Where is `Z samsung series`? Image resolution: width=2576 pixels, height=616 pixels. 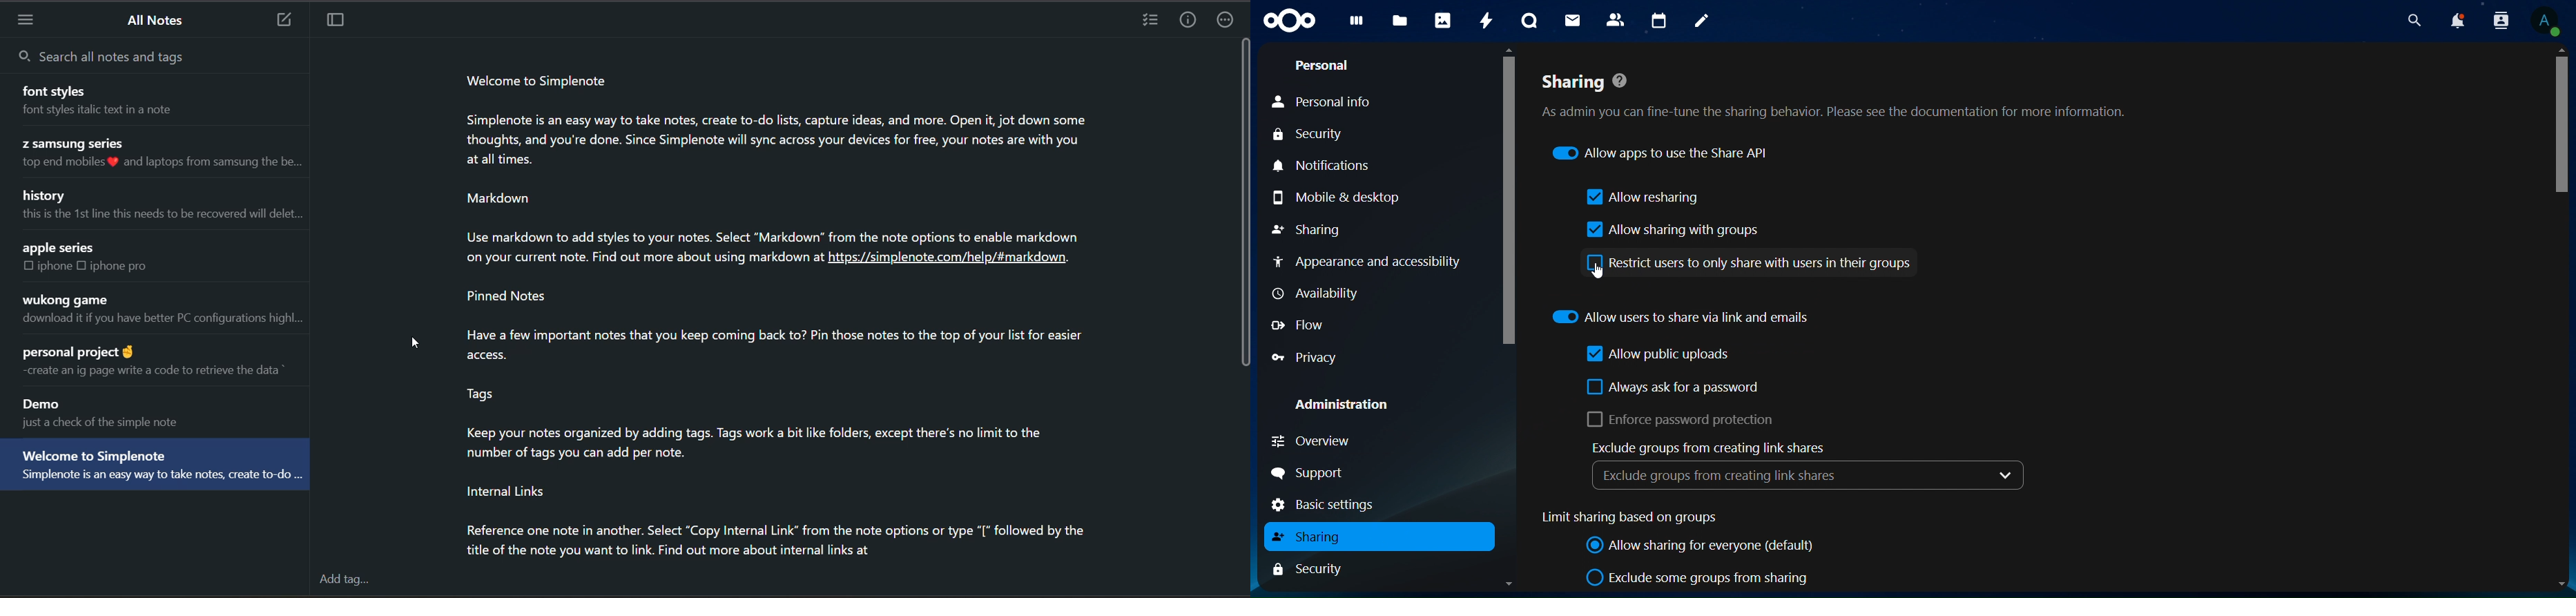
Z samsung series is located at coordinates (74, 143).